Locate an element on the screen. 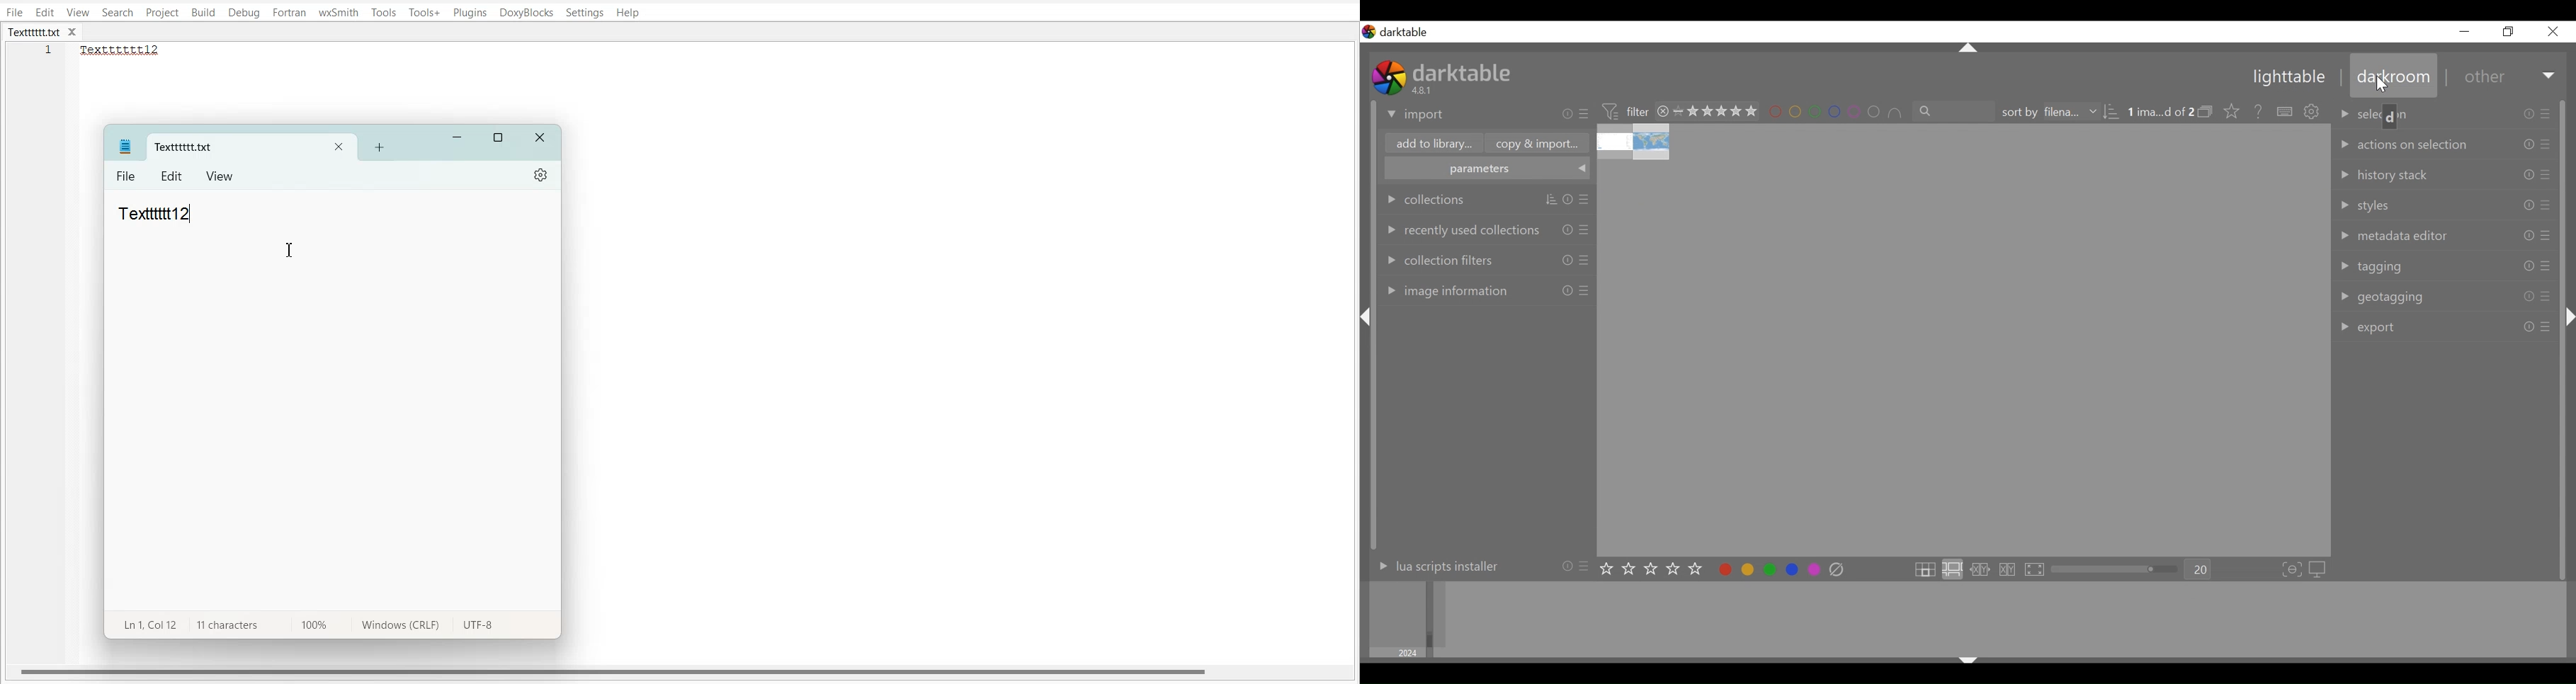 The image size is (2576, 700). clear color labels is located at coordinates (1837, 571).